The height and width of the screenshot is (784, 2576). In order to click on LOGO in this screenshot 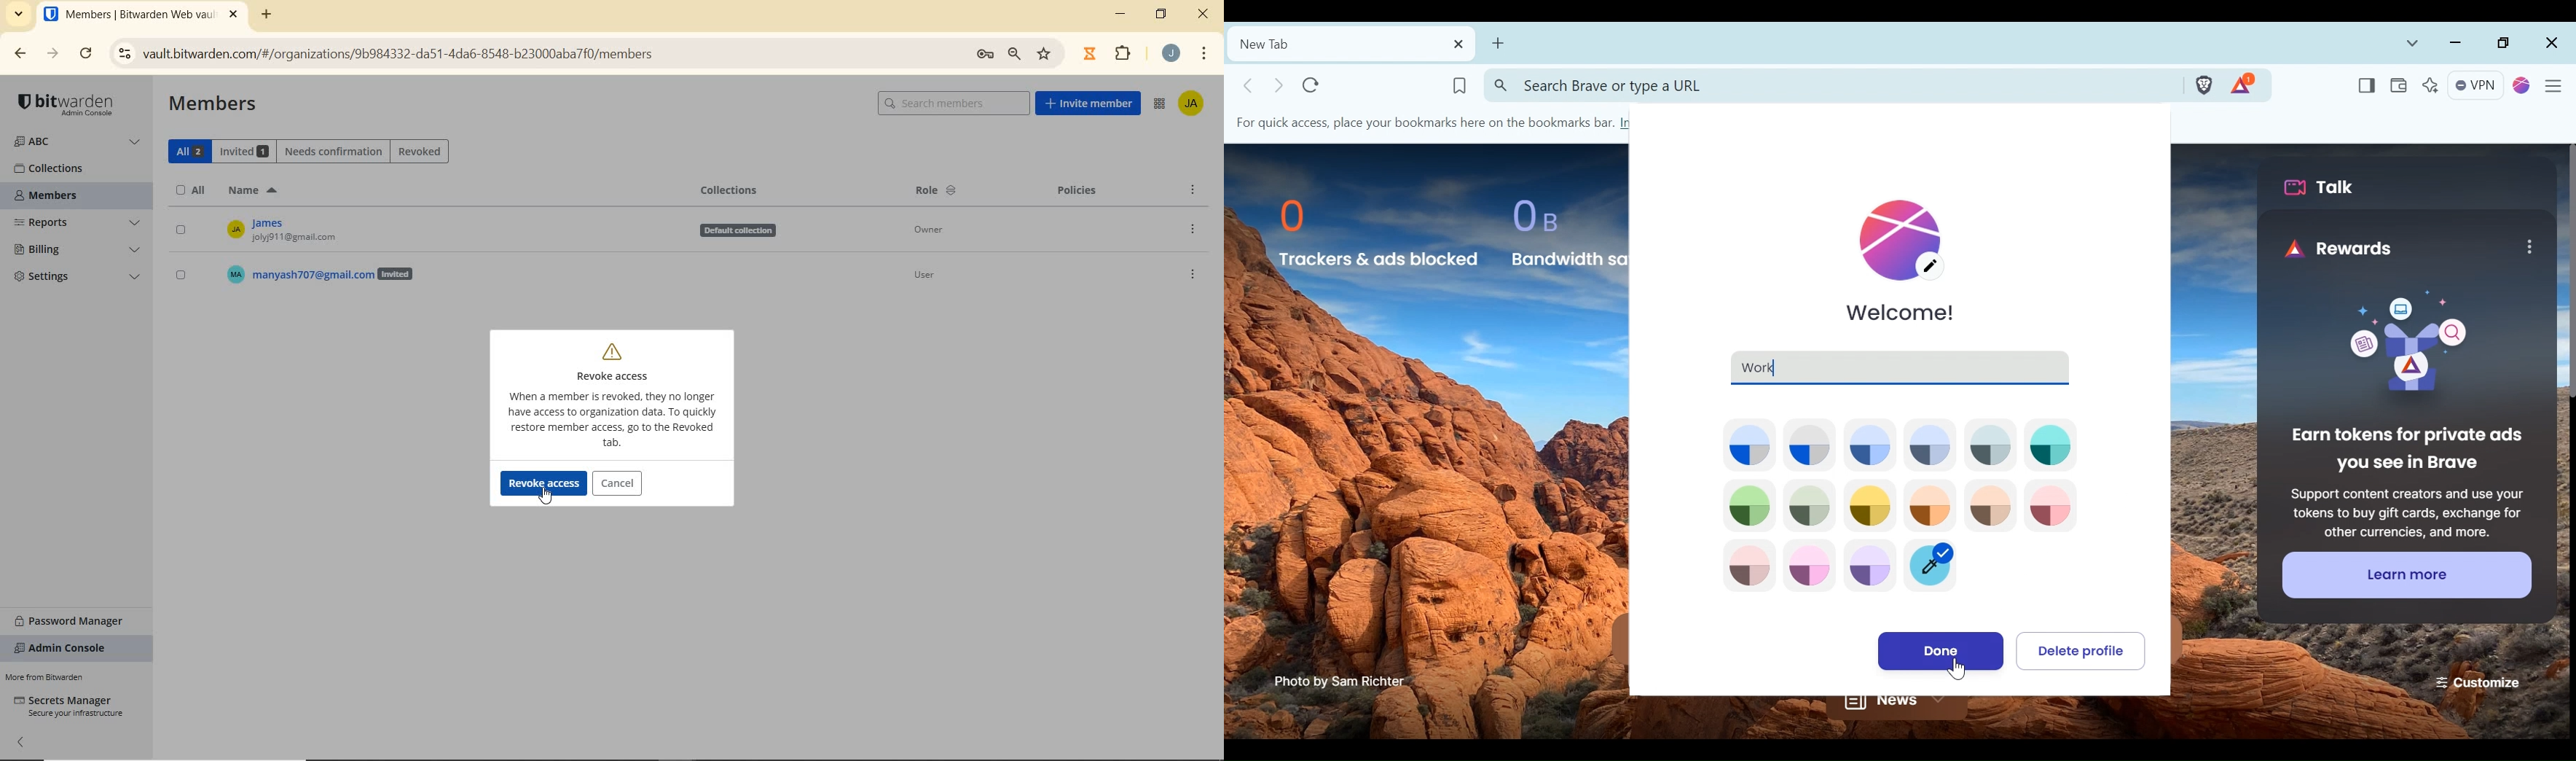, I will do `click(69, 104)`.